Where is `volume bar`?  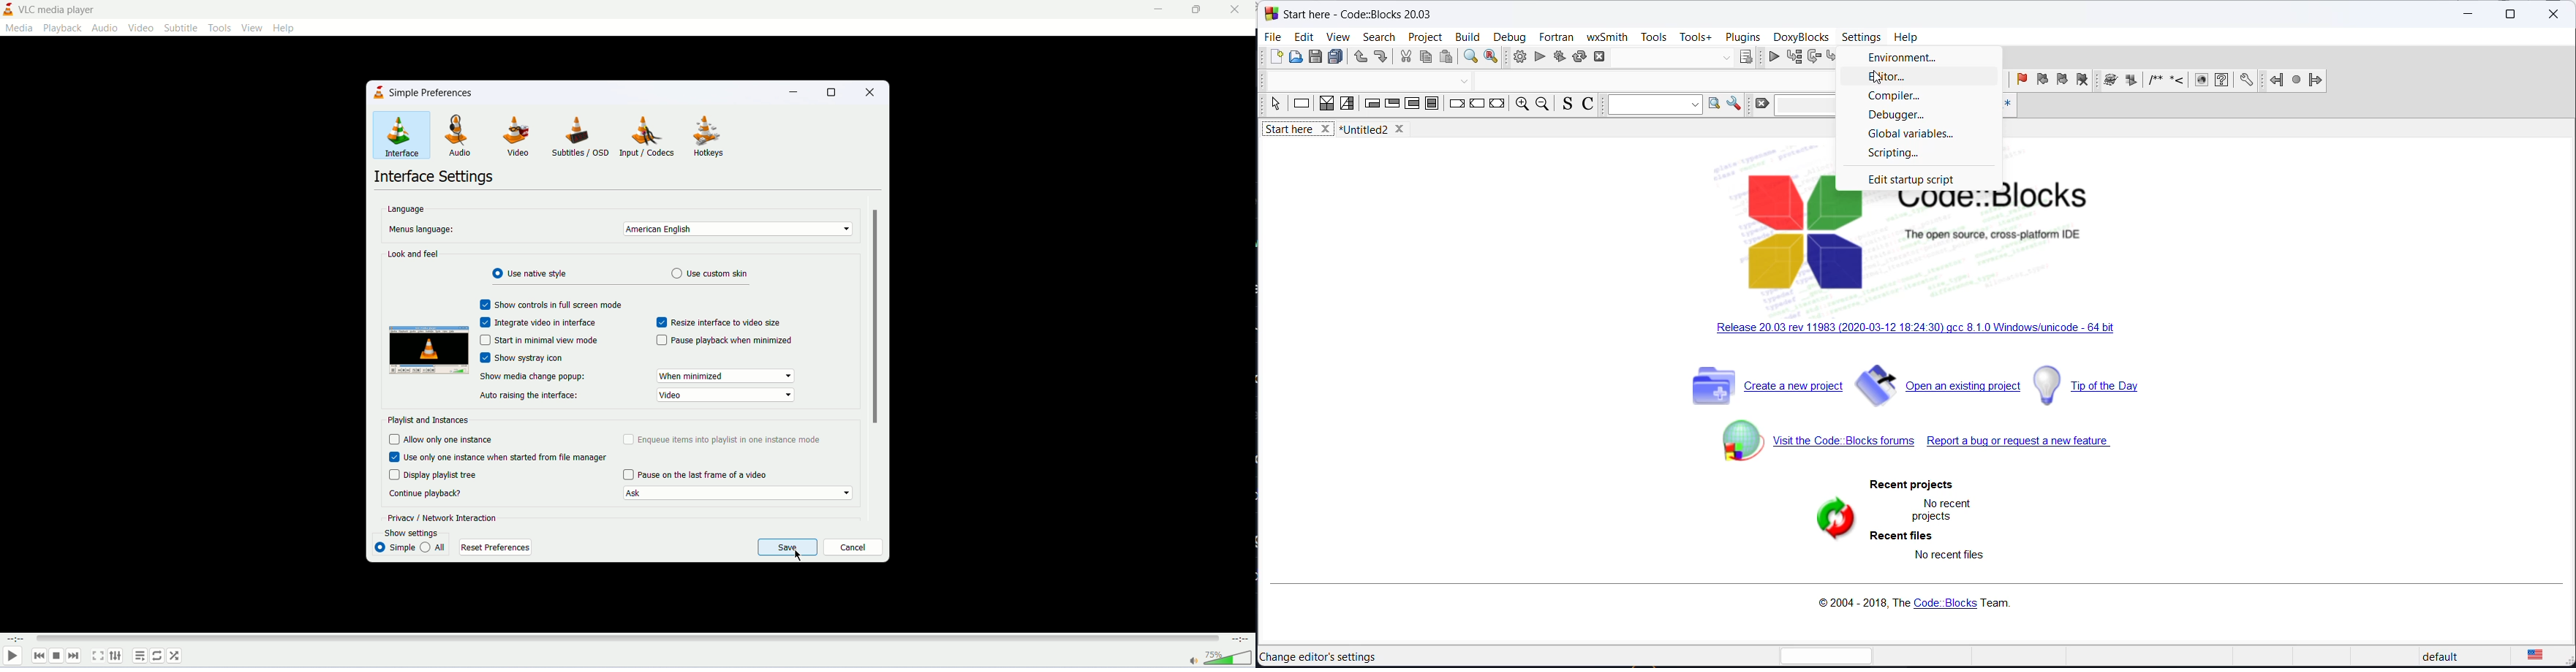 volume bar is located at coordinates (1229, 657).